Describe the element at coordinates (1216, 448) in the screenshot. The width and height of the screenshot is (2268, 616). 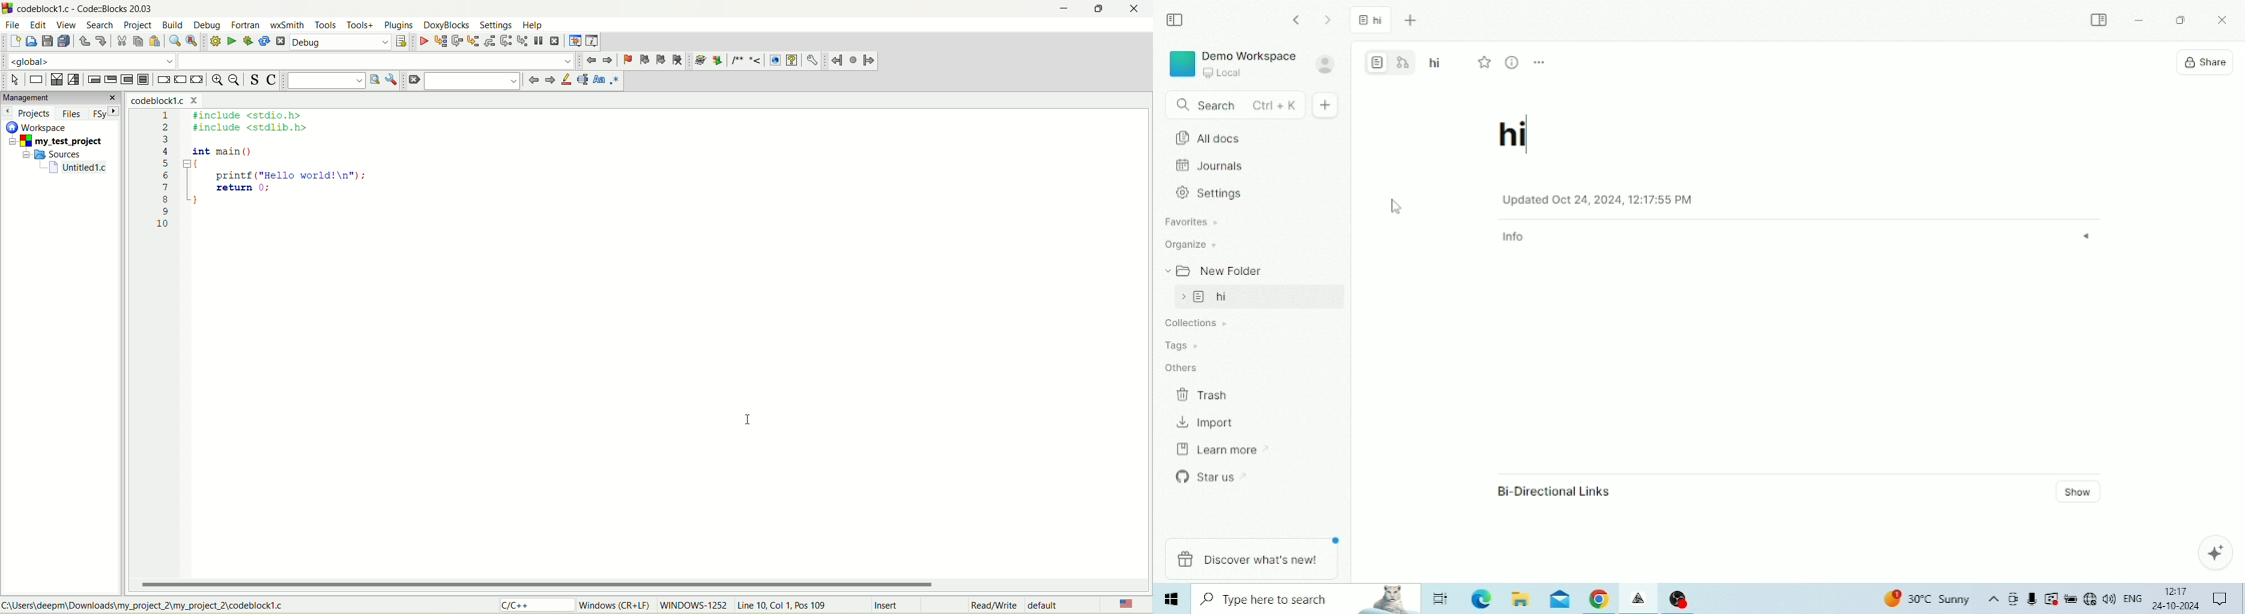
I see `Learn more` at that location.